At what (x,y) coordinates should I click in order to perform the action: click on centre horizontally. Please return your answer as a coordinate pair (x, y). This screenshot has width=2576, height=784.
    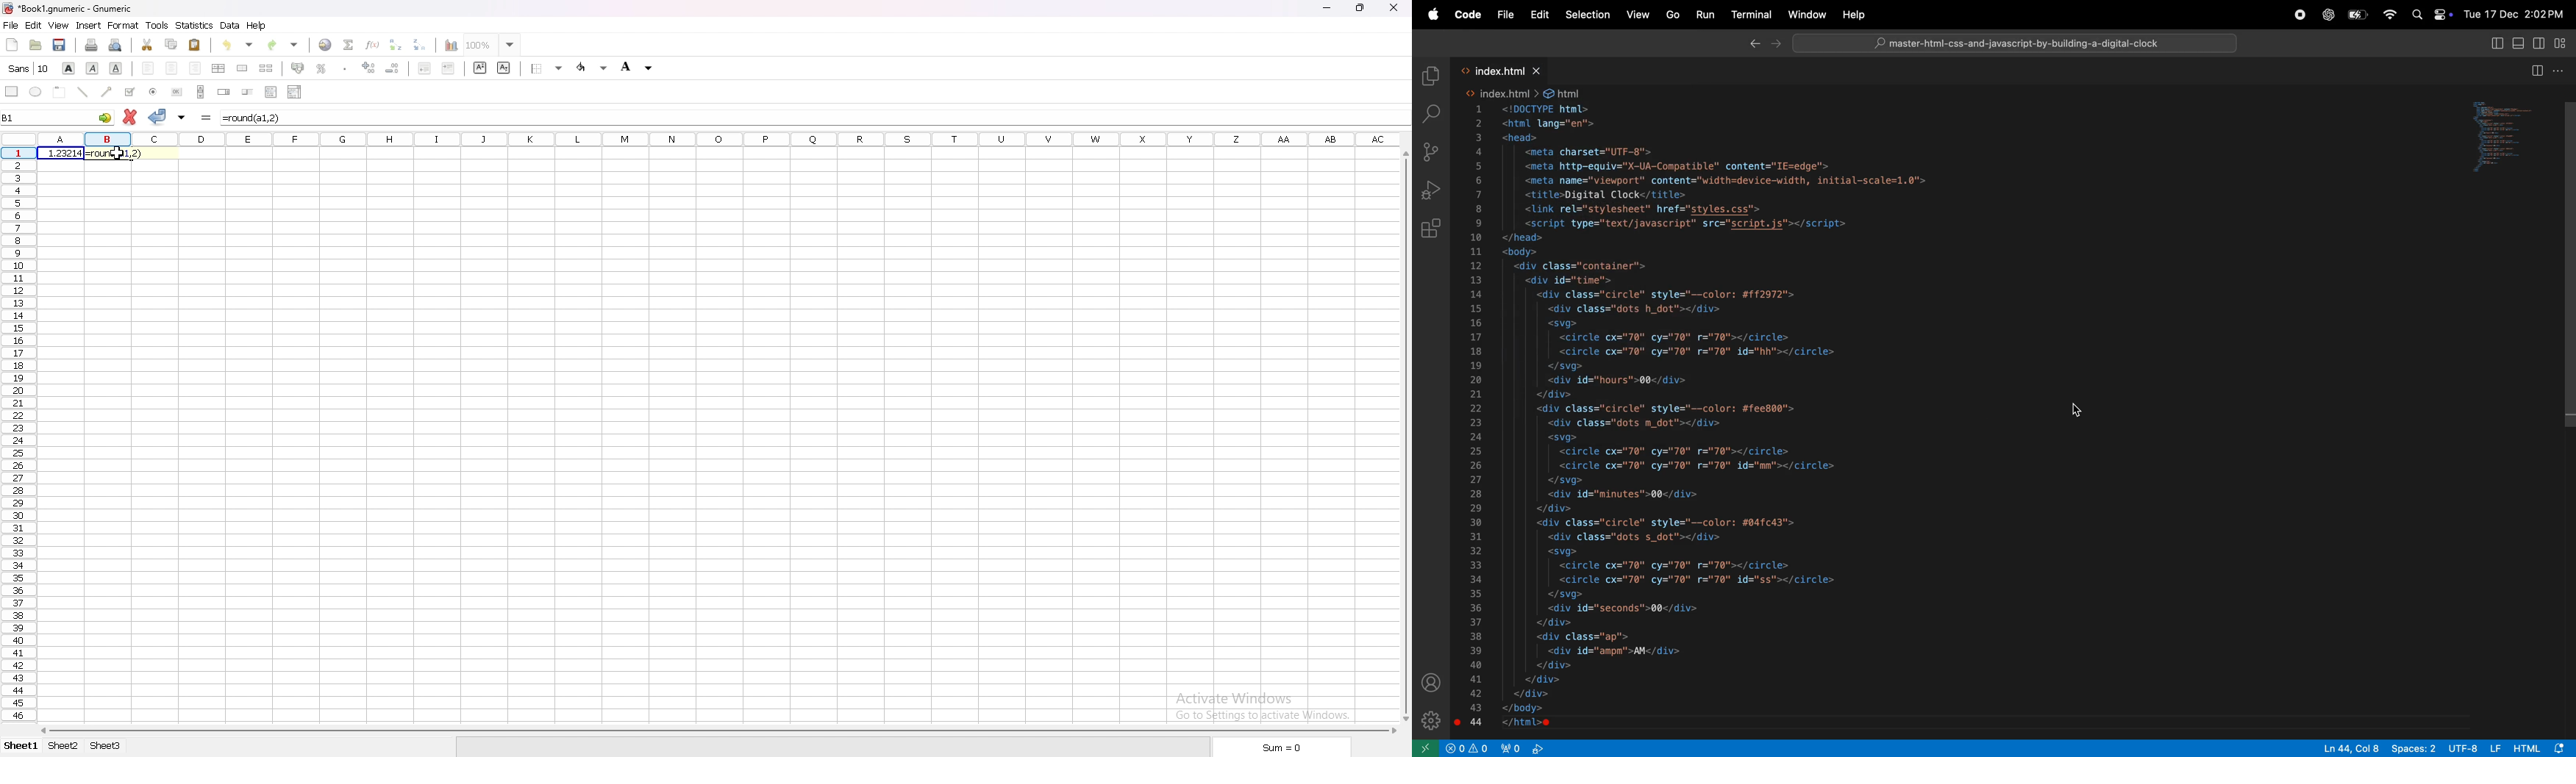
    Looking at the image, I should click on (219, 68).